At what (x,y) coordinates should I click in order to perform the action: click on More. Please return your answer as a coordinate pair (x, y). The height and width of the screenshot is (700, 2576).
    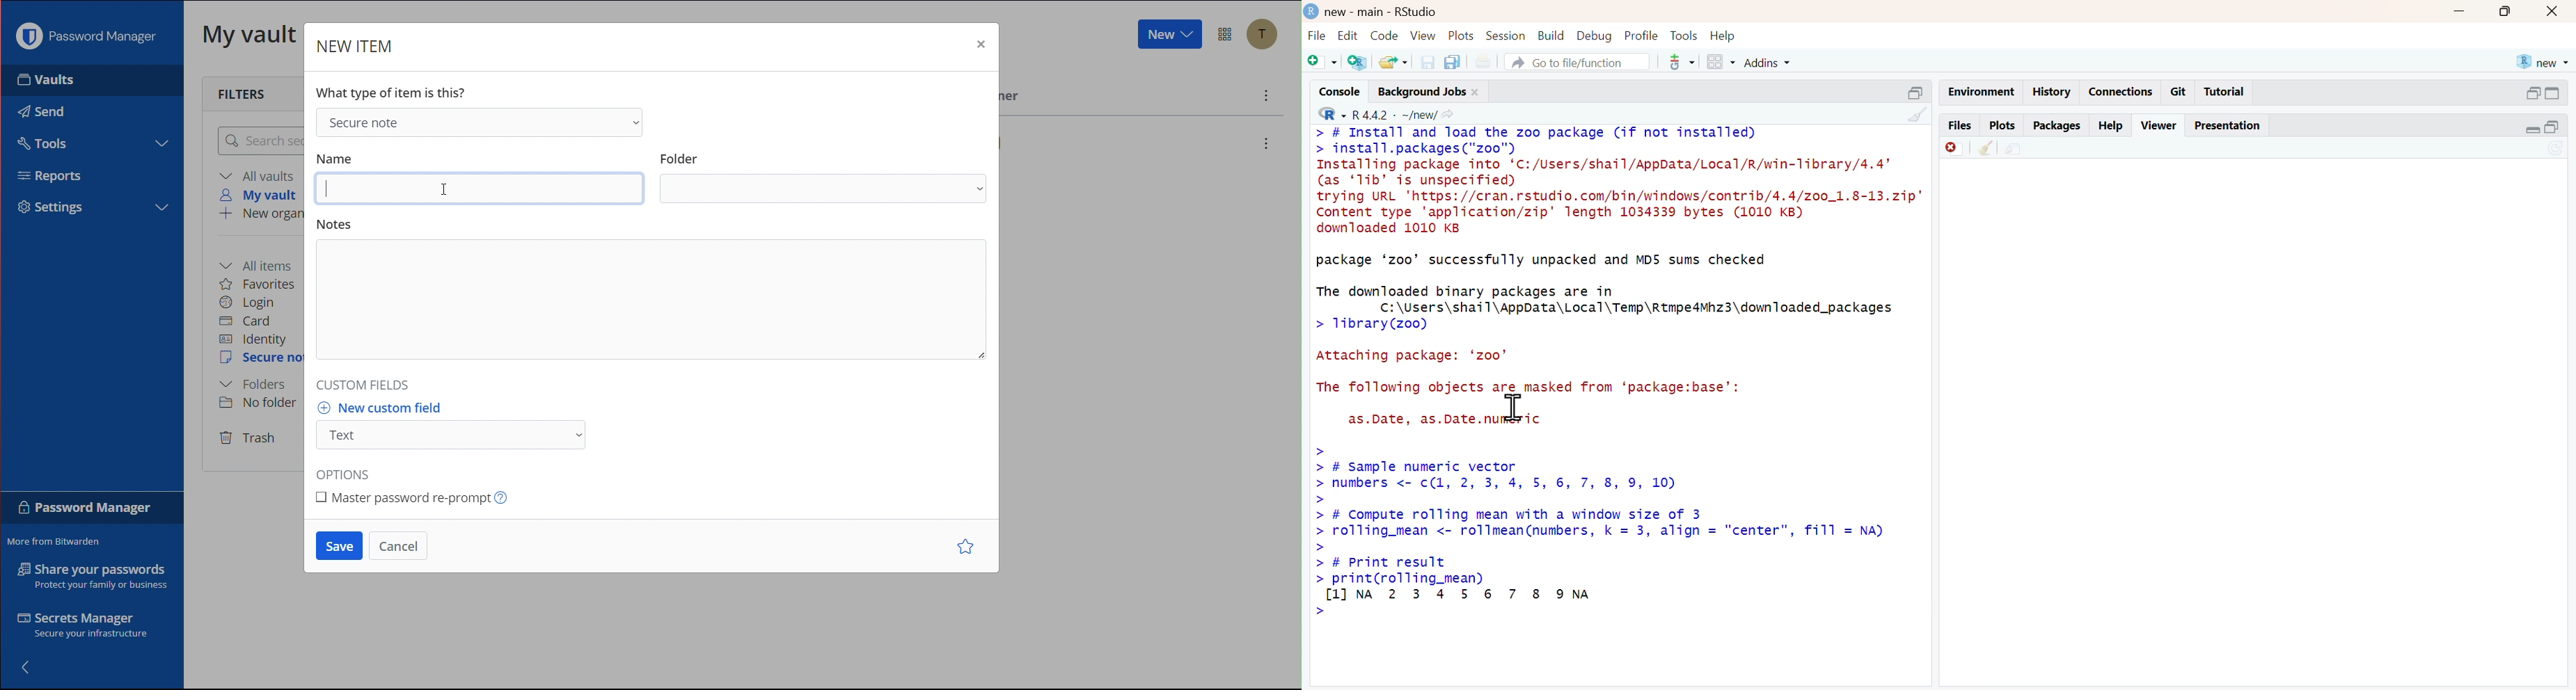
    Looking at the image, I should click on (1267, 97).